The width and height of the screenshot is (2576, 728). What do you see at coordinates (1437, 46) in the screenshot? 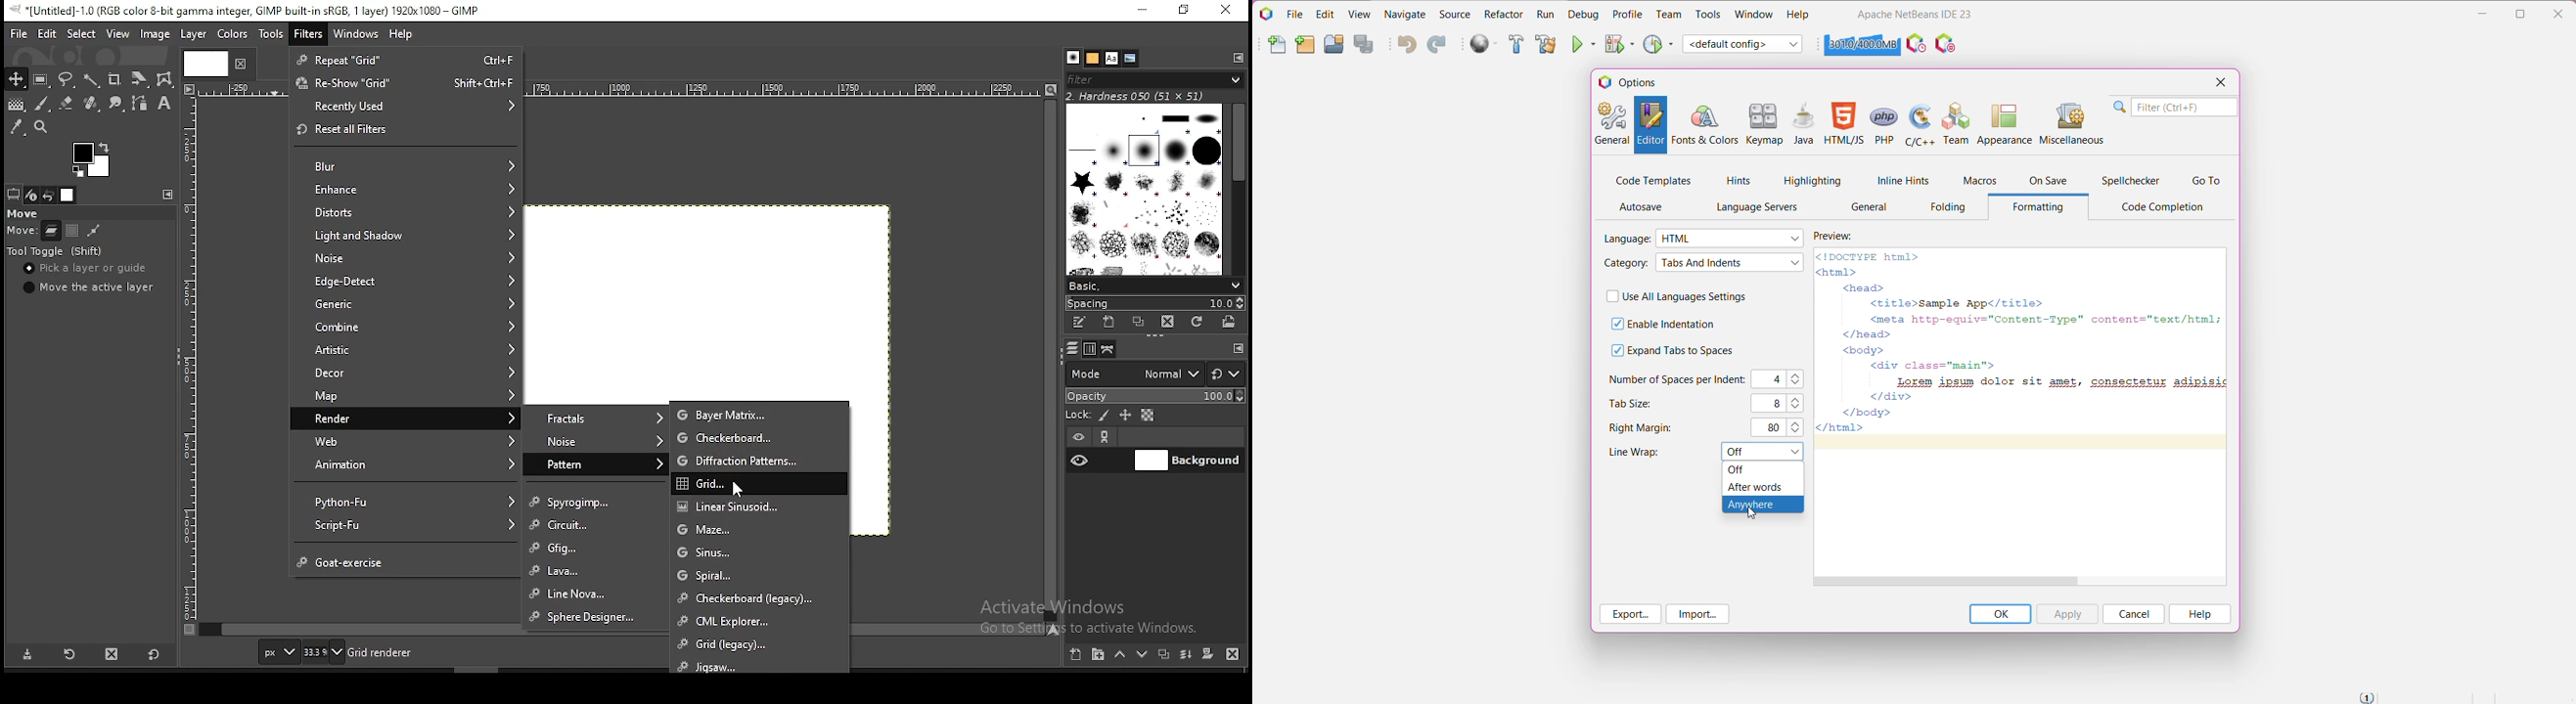
I see `Redo` at bounding box center [1437, 46].